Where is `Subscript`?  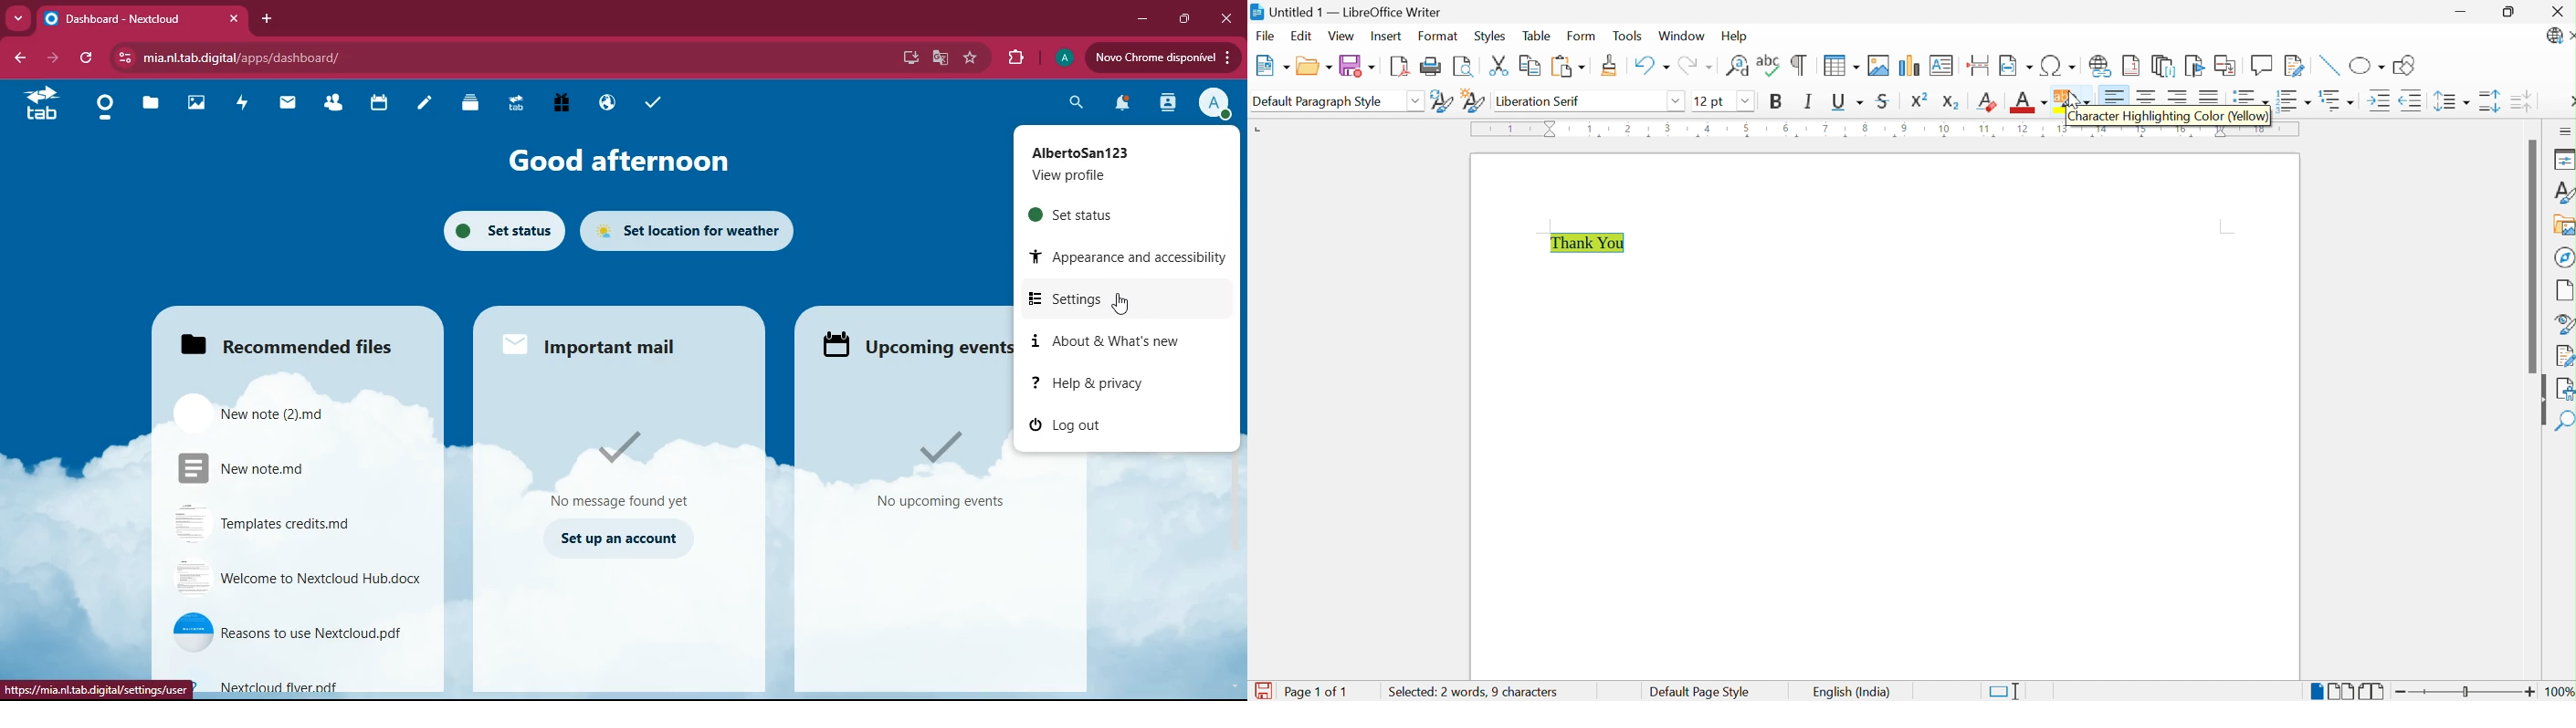 Subscript is located at coordinates (1951, 102).